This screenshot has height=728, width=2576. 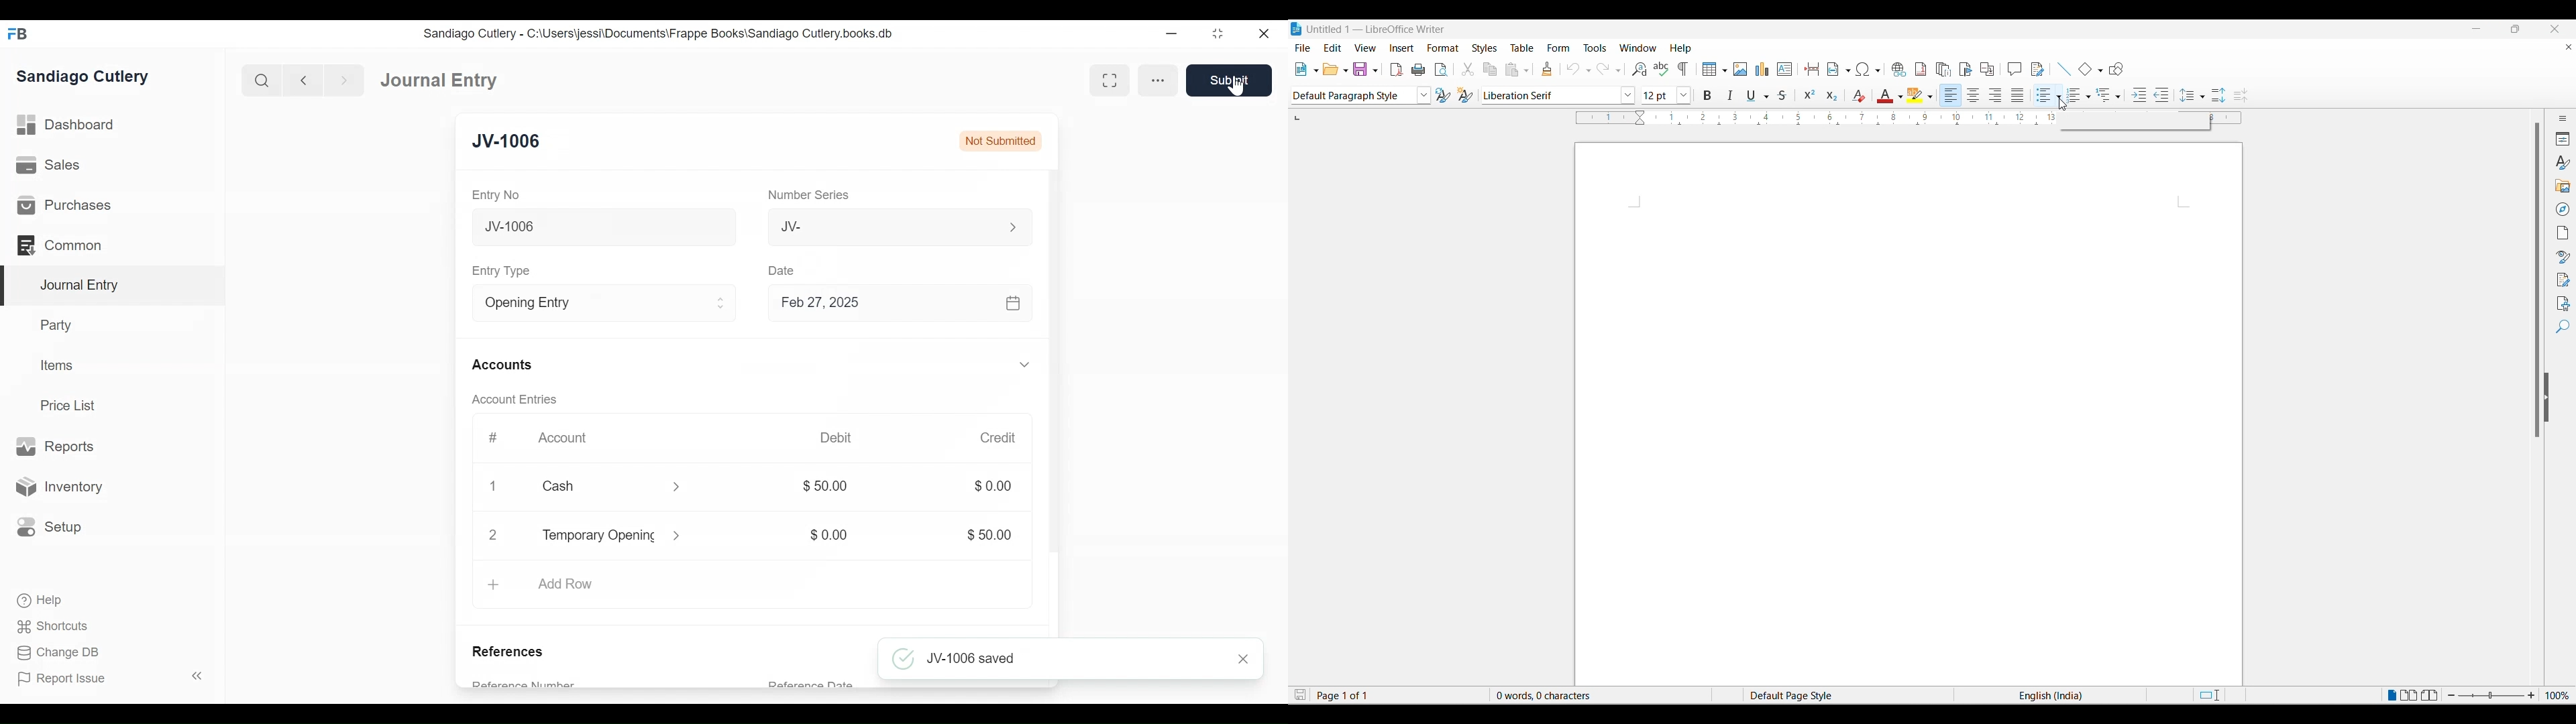 What do you see at coordinates (598, 538) in the screenshot?
I see `Temporary Opening` at bounding box center [598, 538].